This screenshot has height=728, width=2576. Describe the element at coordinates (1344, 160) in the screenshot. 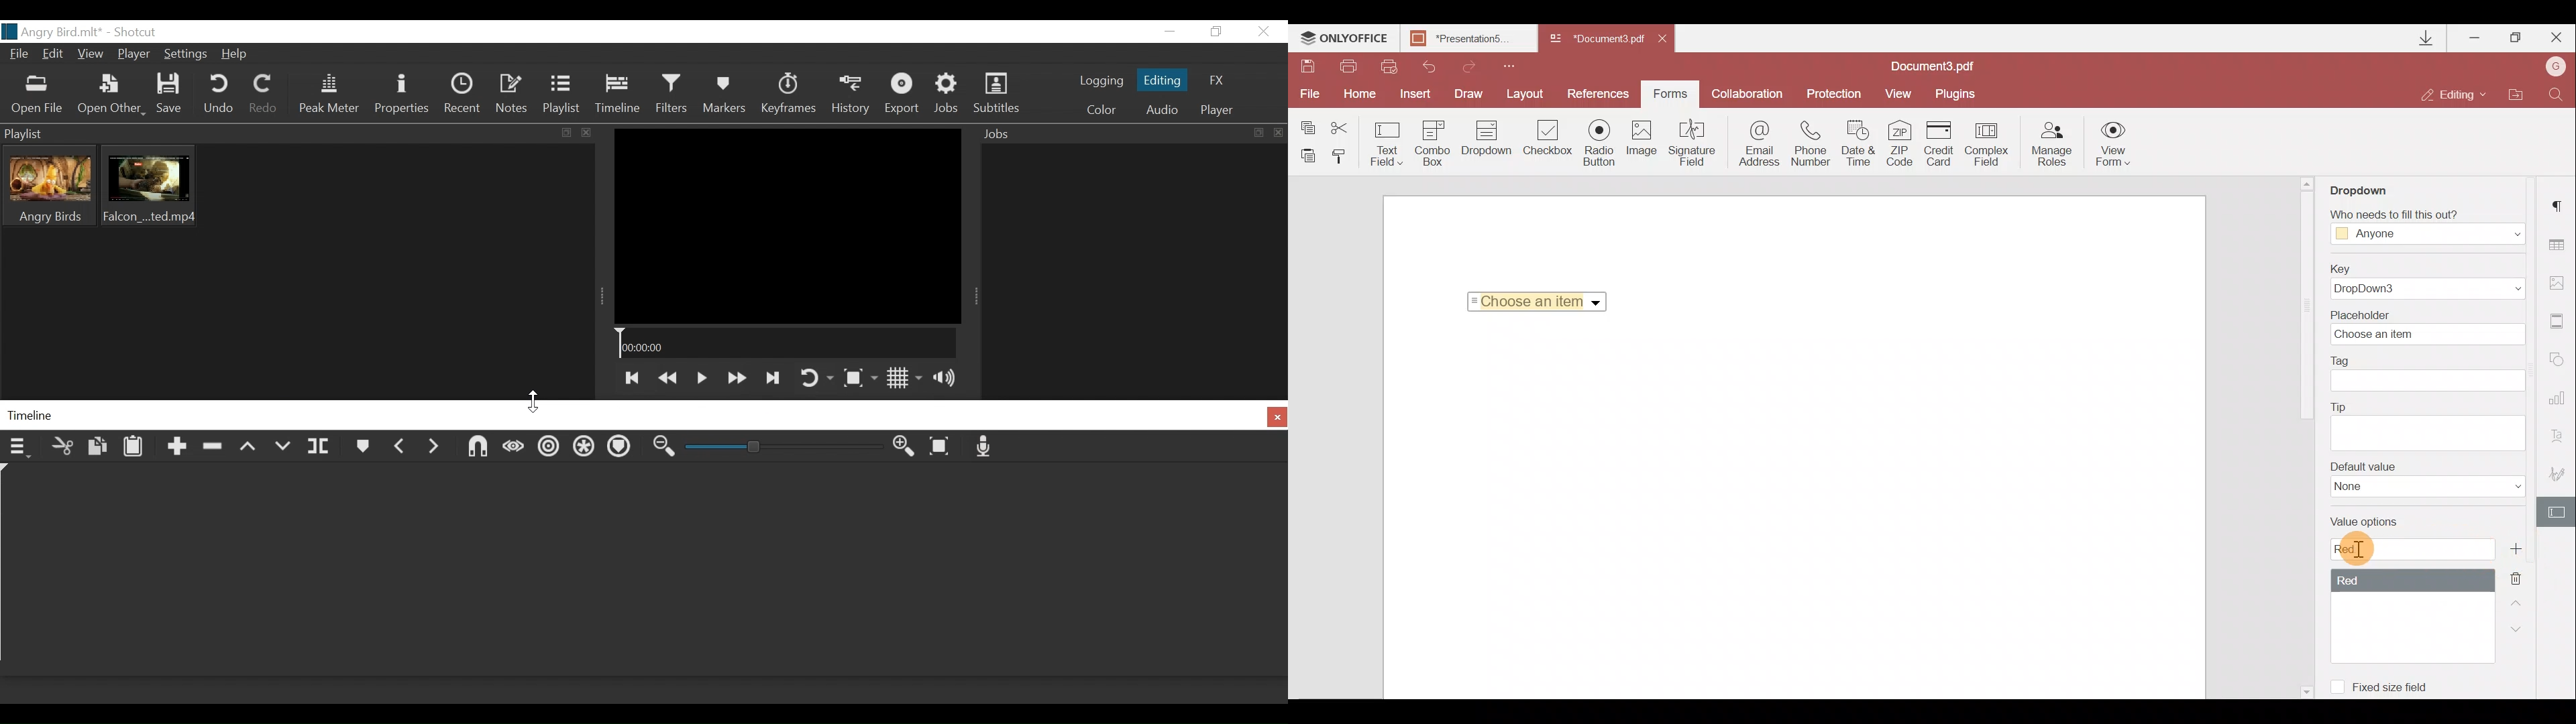

I see `Copy style` at that location.